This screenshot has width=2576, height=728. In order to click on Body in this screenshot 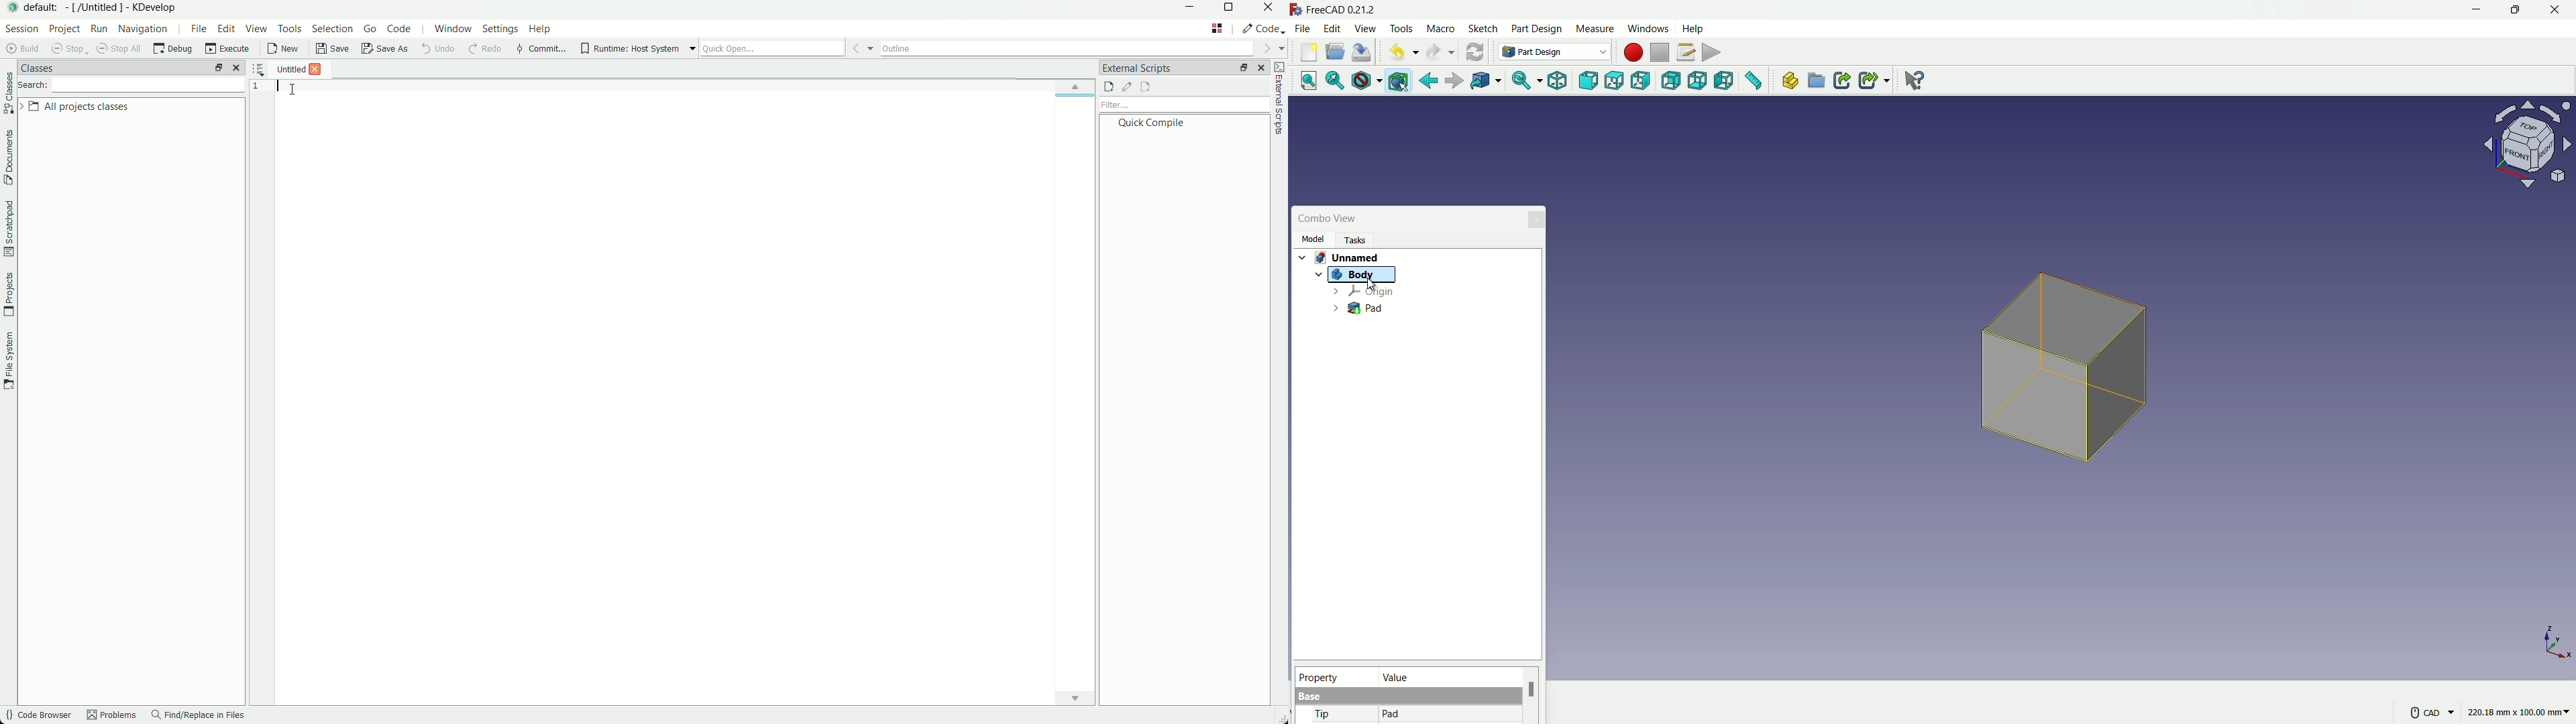, I will do `click(1358, 275)`.